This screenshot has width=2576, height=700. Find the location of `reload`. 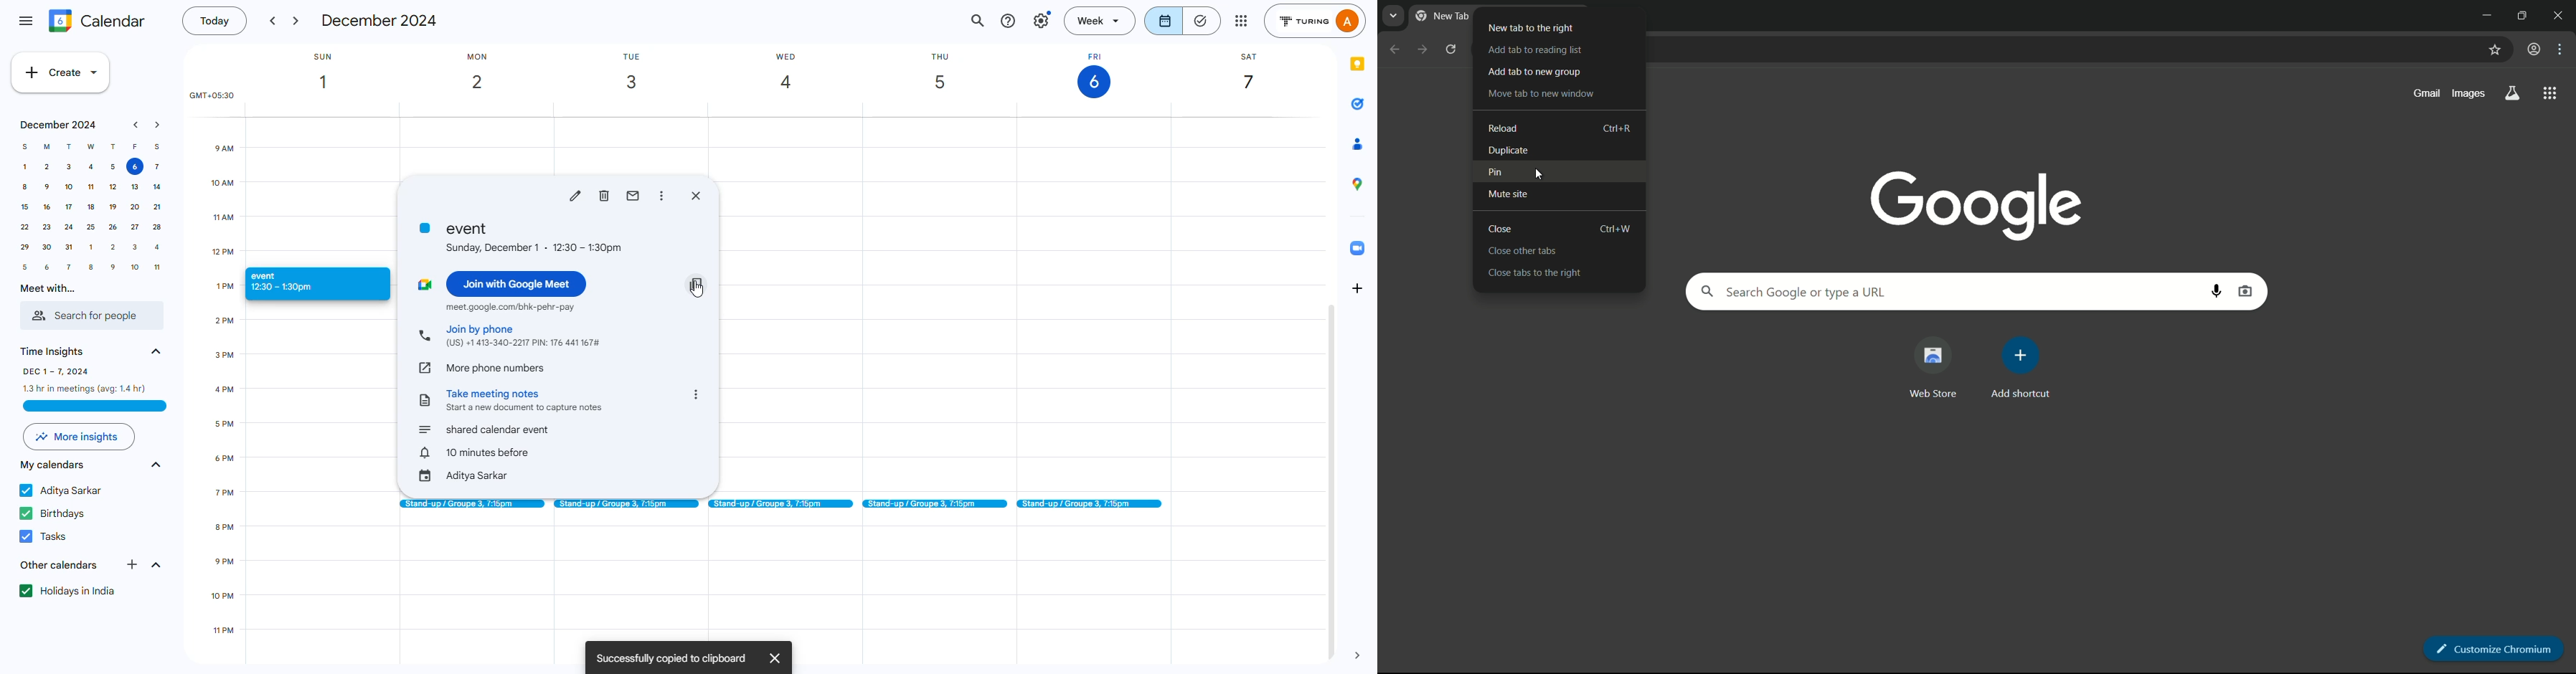

reload is located at coordinates (1452, 49).